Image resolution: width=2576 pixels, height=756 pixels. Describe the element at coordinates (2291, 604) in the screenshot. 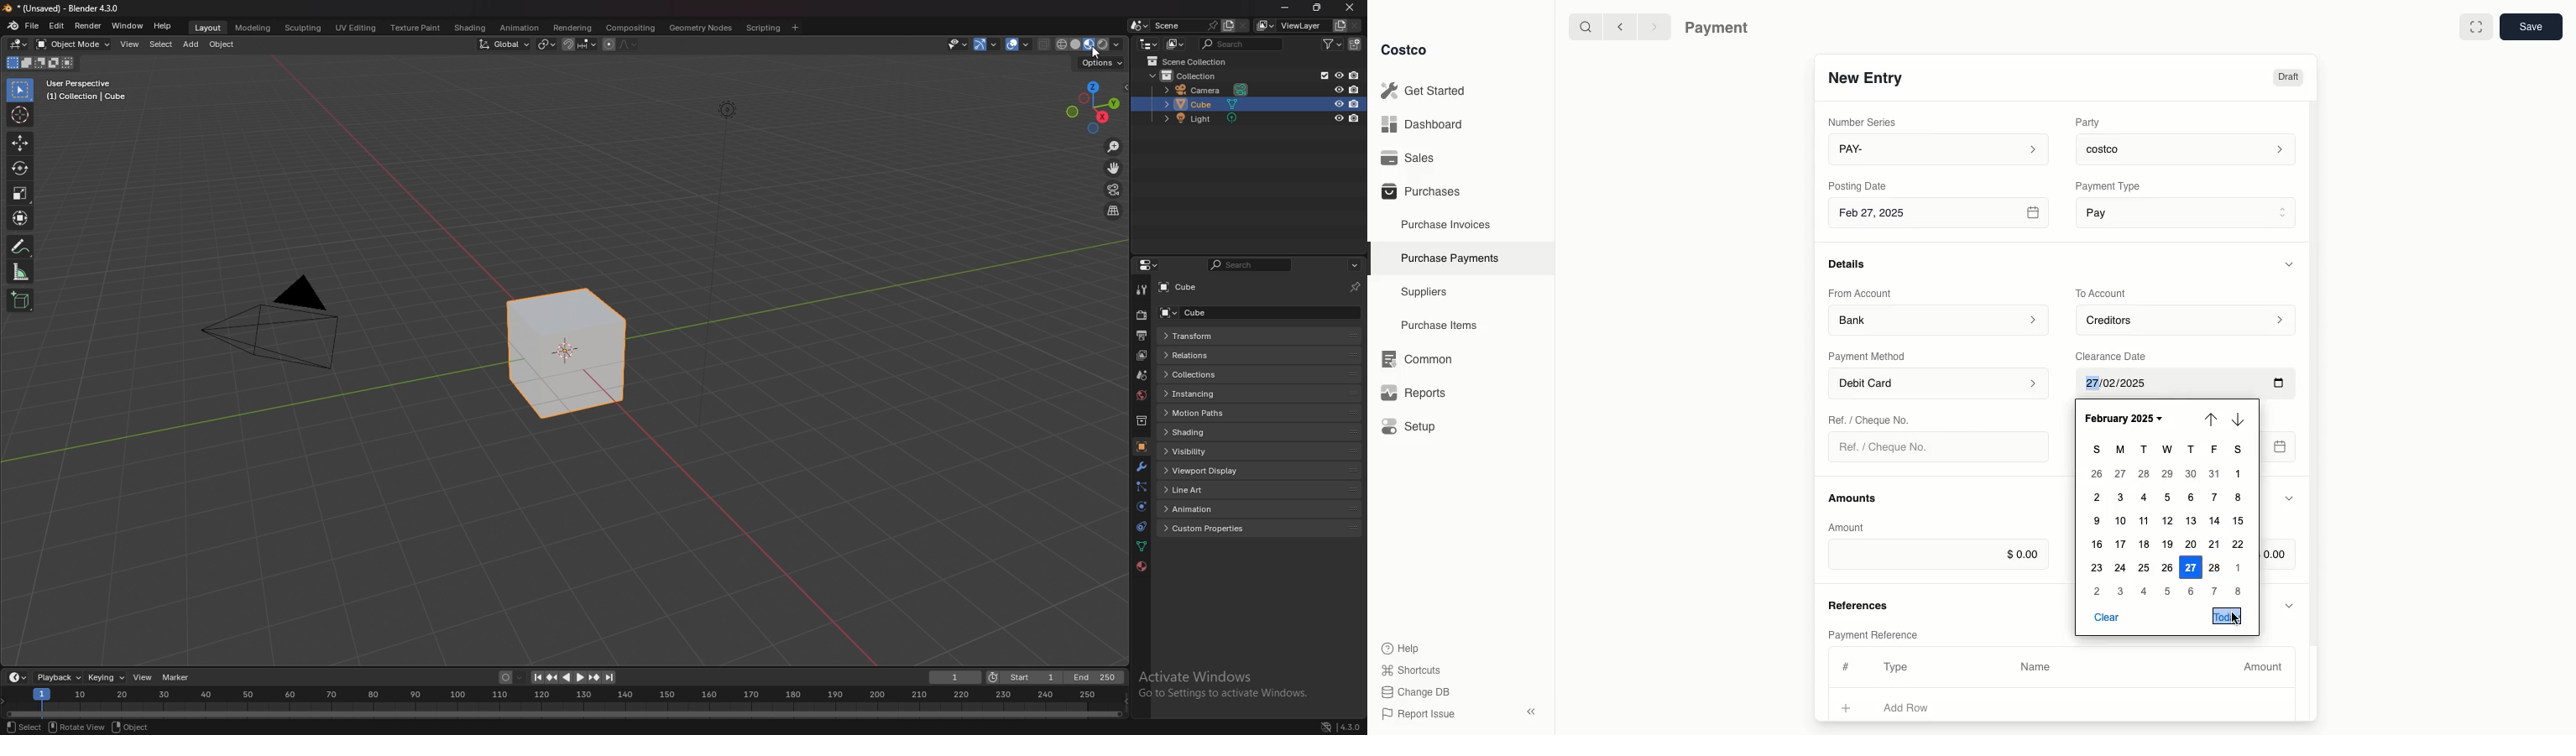

I see `Hide` at that location.